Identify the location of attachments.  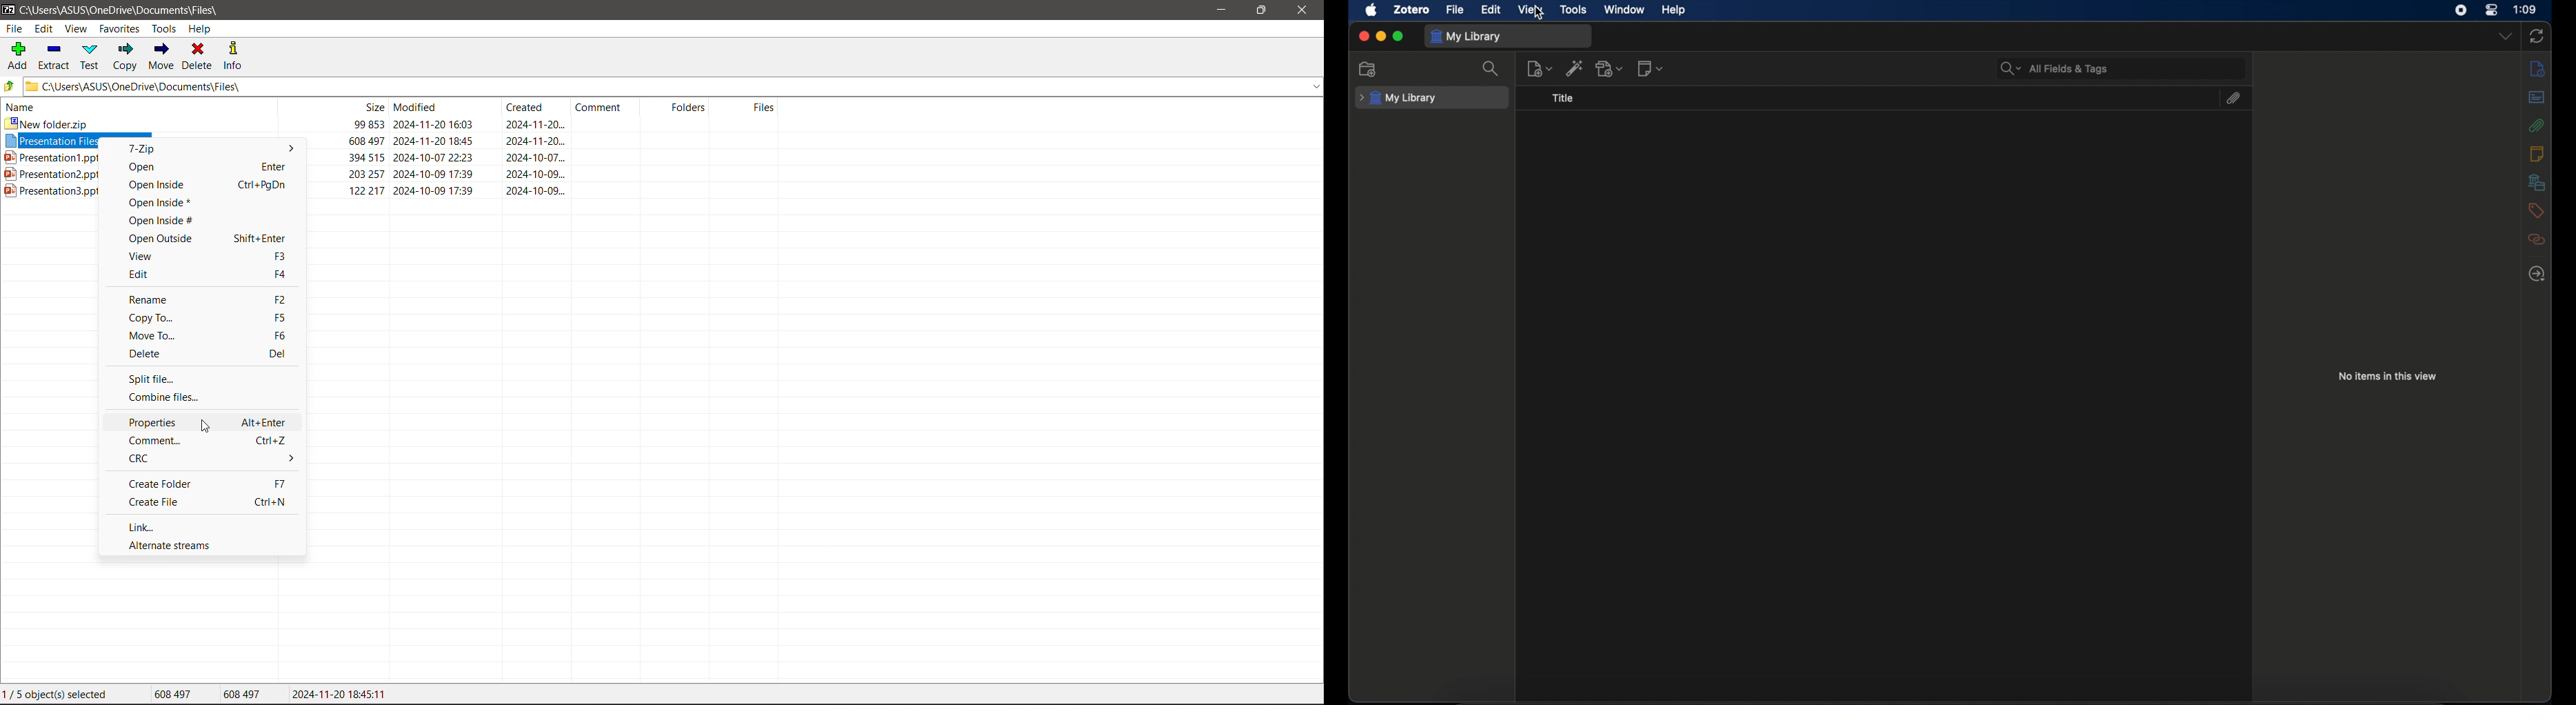
(2233, 98).